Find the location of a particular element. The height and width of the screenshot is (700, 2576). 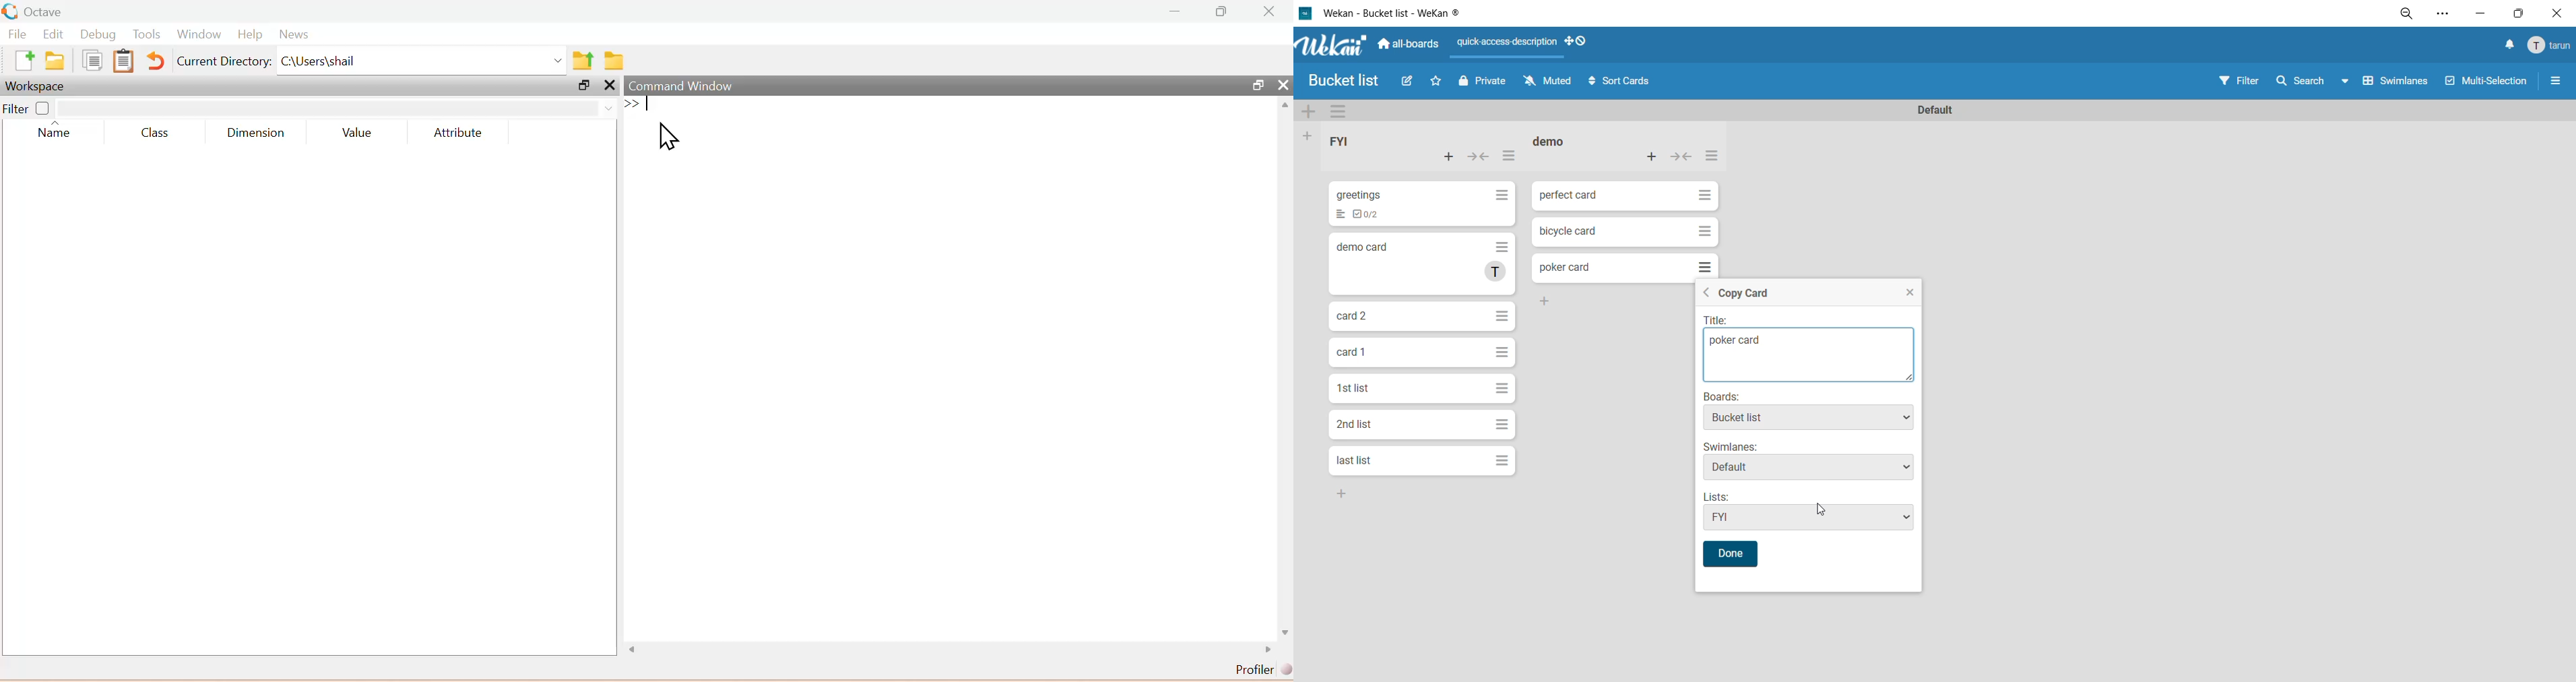

Debug is located at coordinates (97, 36).